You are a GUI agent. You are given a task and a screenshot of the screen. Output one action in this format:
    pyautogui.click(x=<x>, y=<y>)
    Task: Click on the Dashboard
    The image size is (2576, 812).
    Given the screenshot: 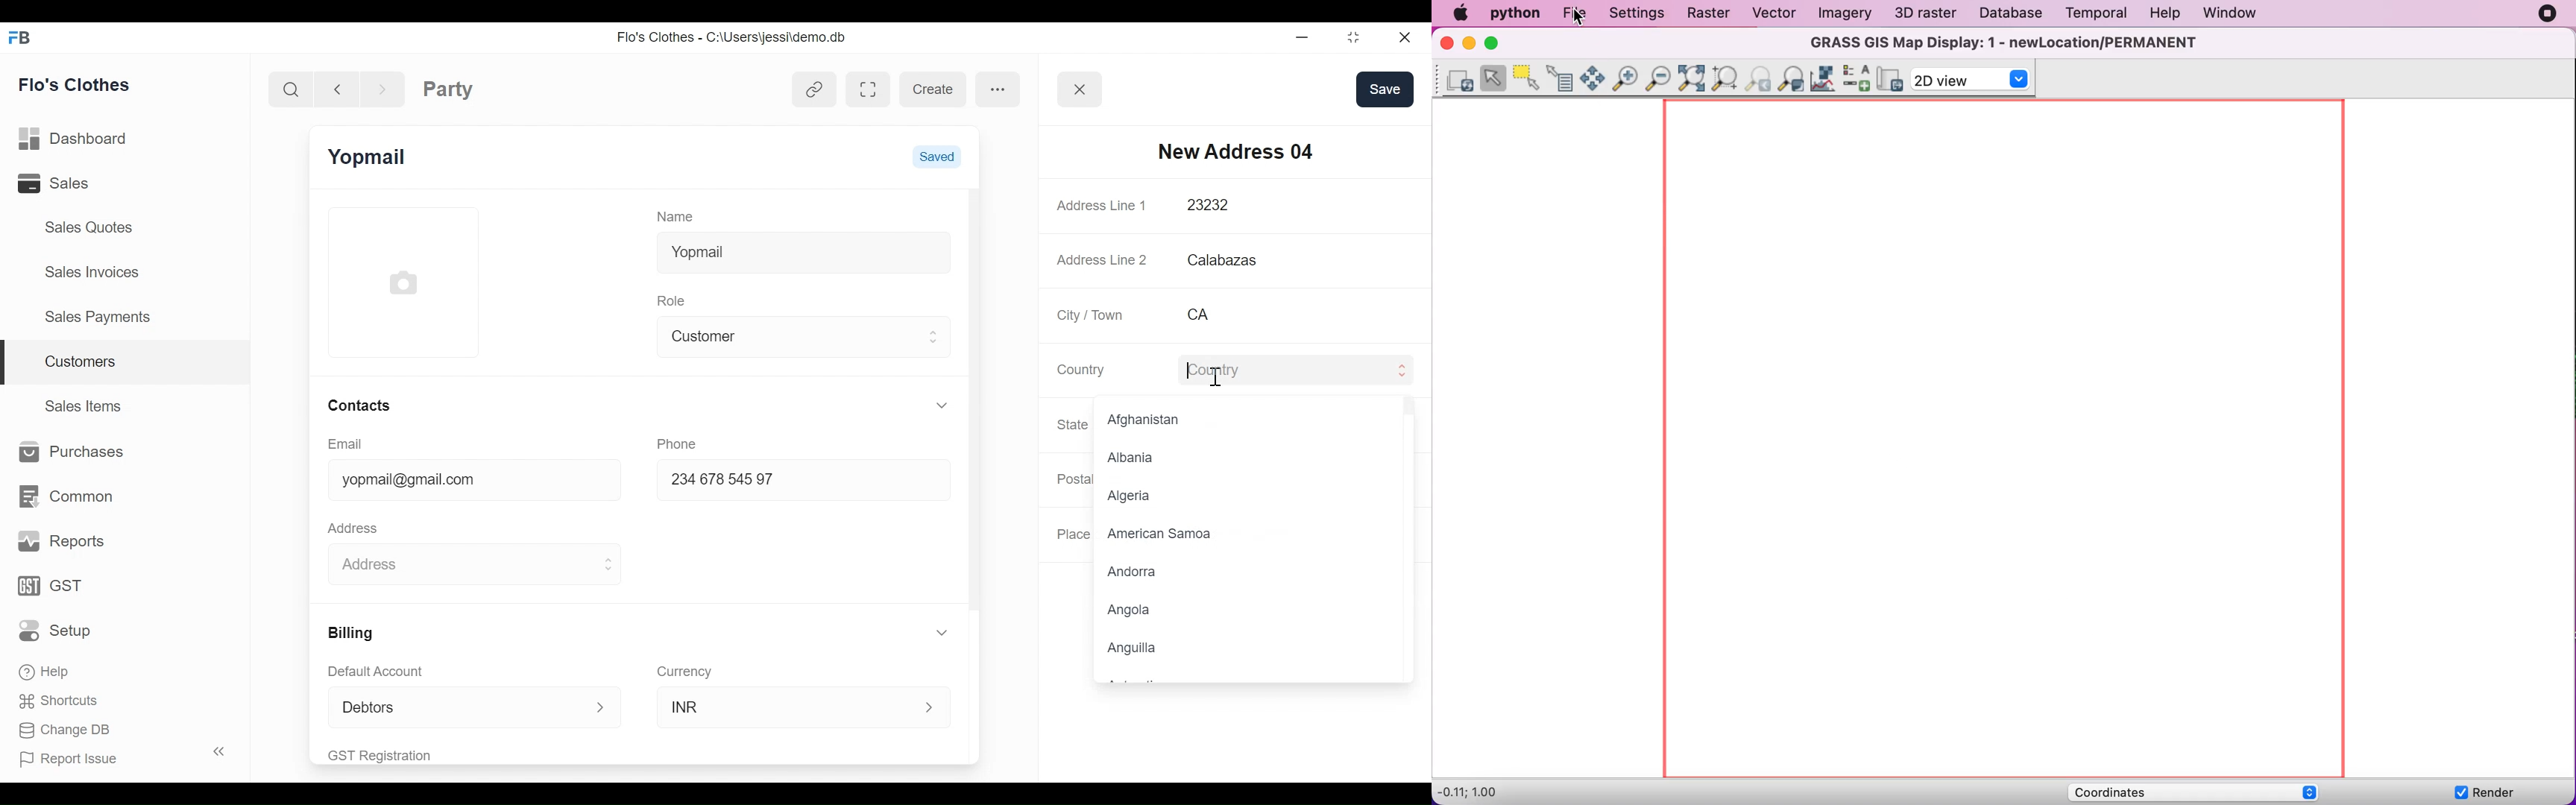 What is the action you would take?
    pyautogui.click(x=78, y=139)
    